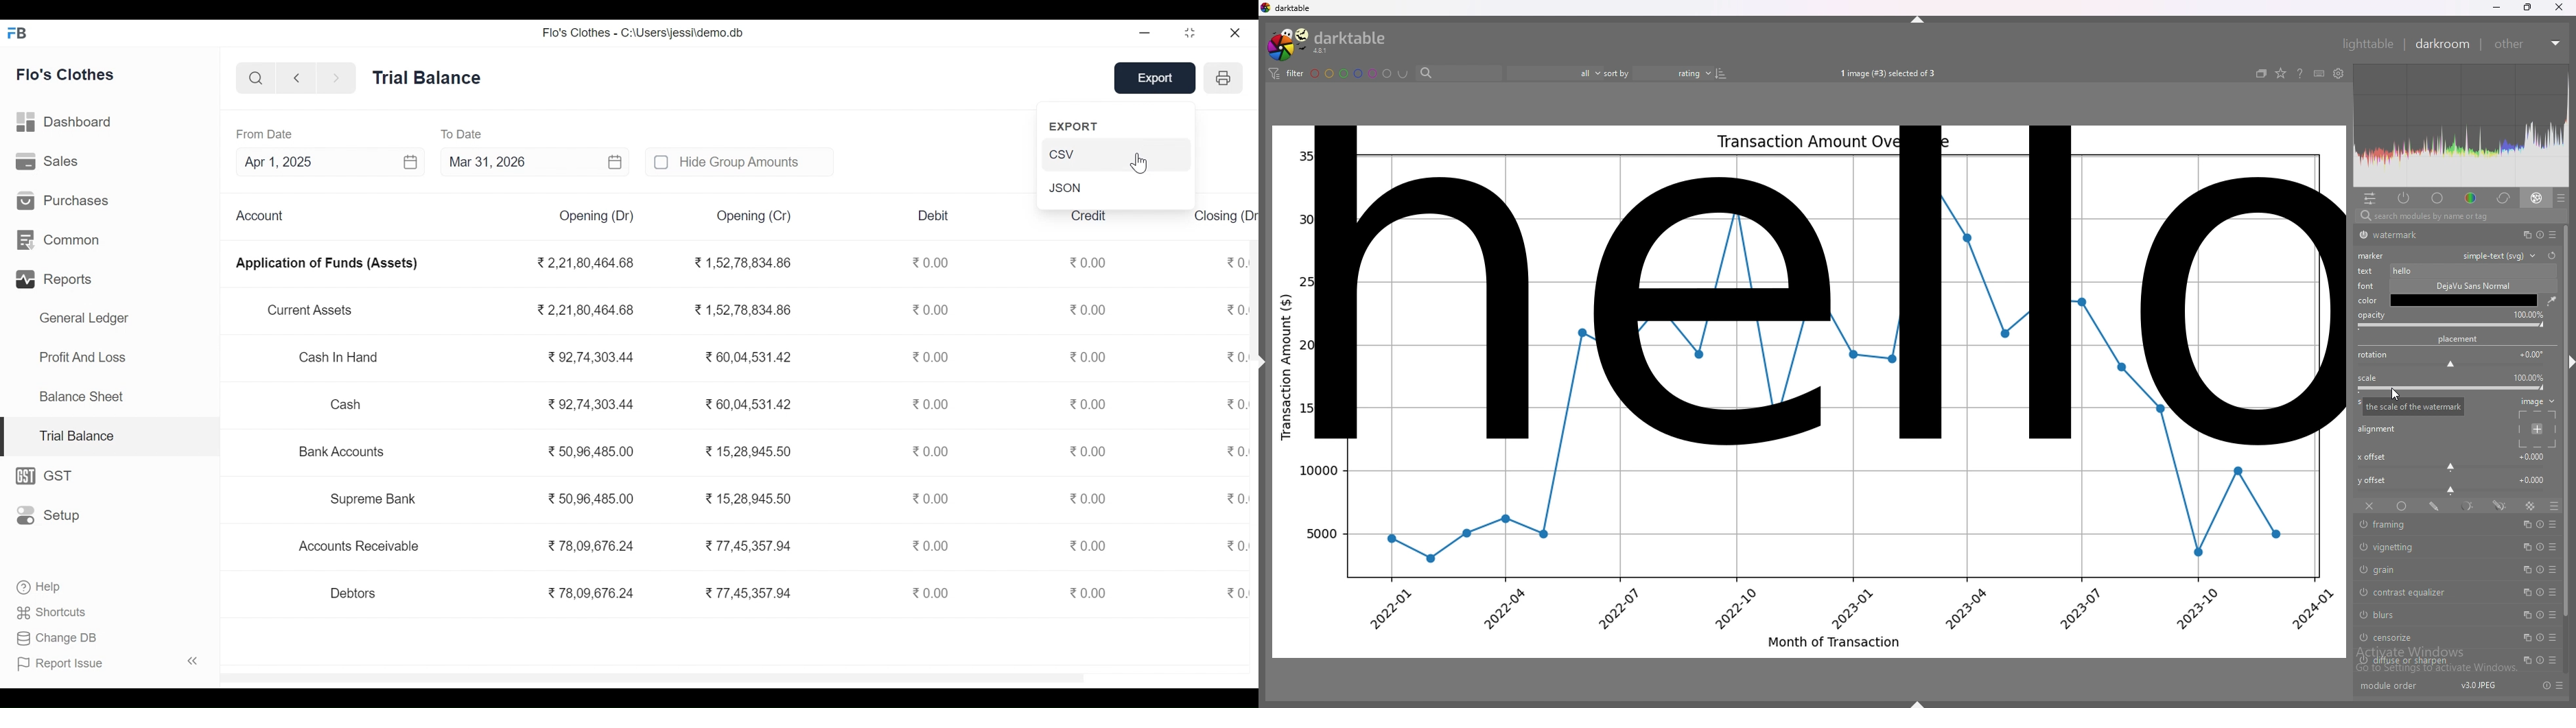 This screenshot has width=2576, height=728. Describe the element at coordinates (2367, 378) in the screenshot. I see `scale` at that location.